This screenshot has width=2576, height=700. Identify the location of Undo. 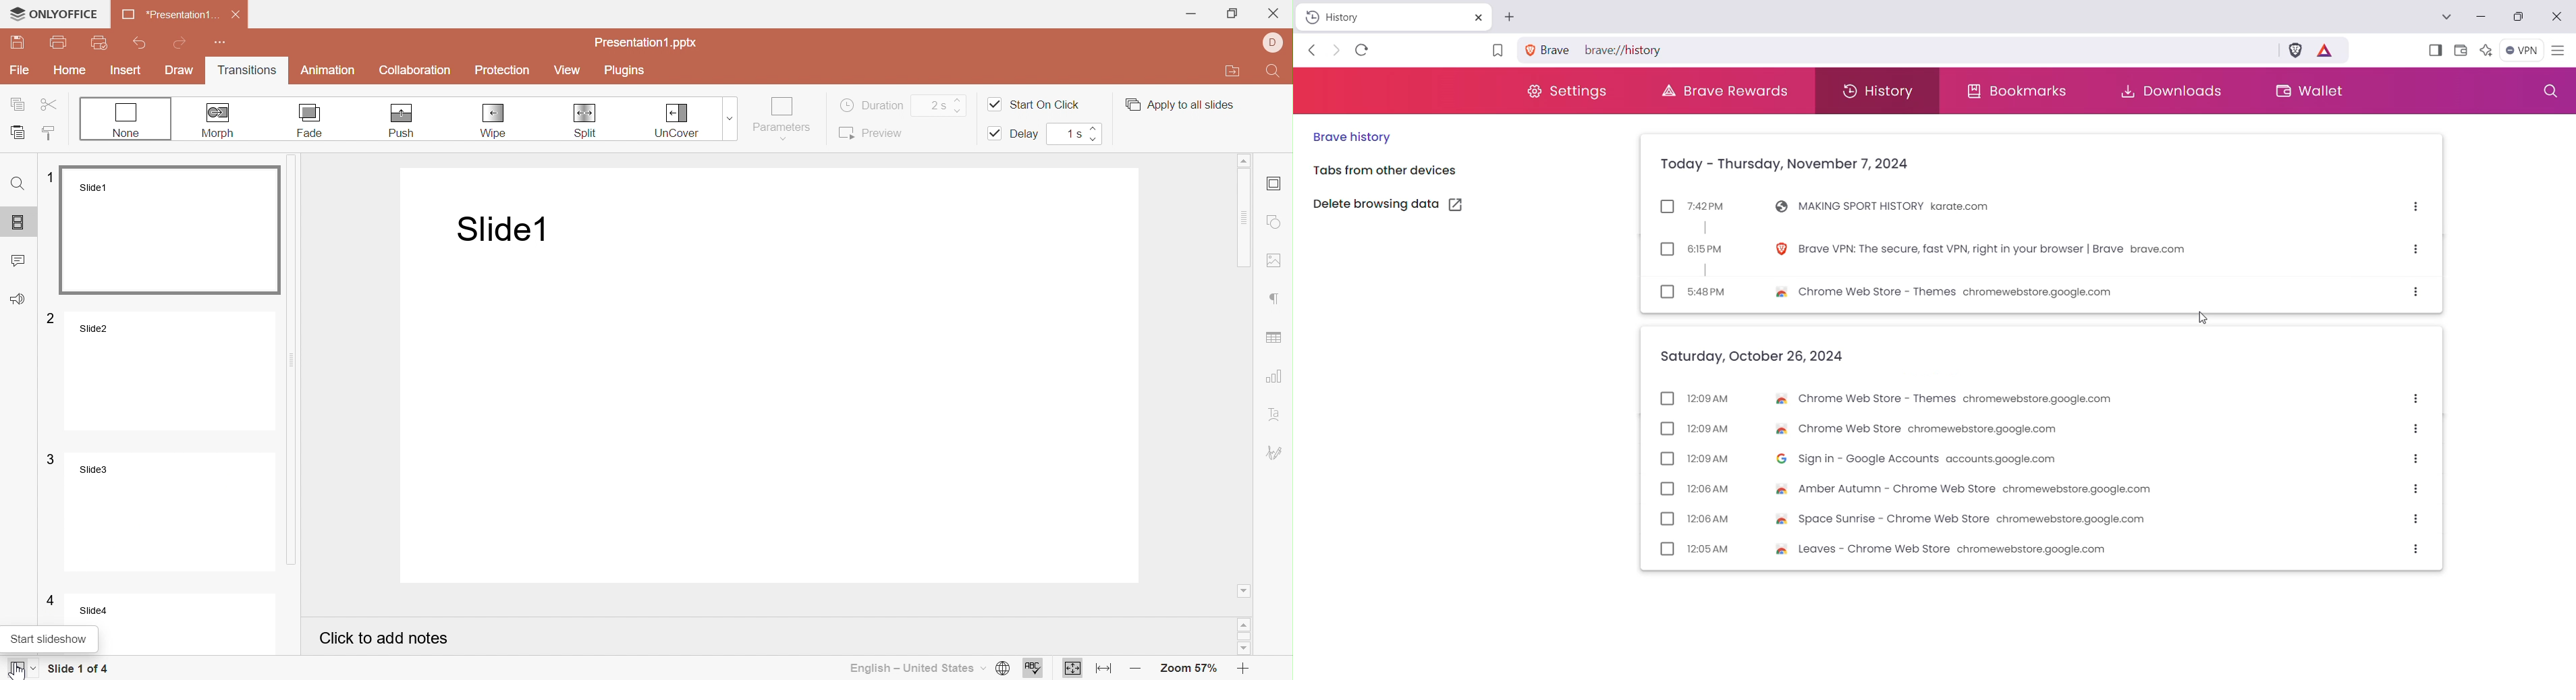
(142, 40).